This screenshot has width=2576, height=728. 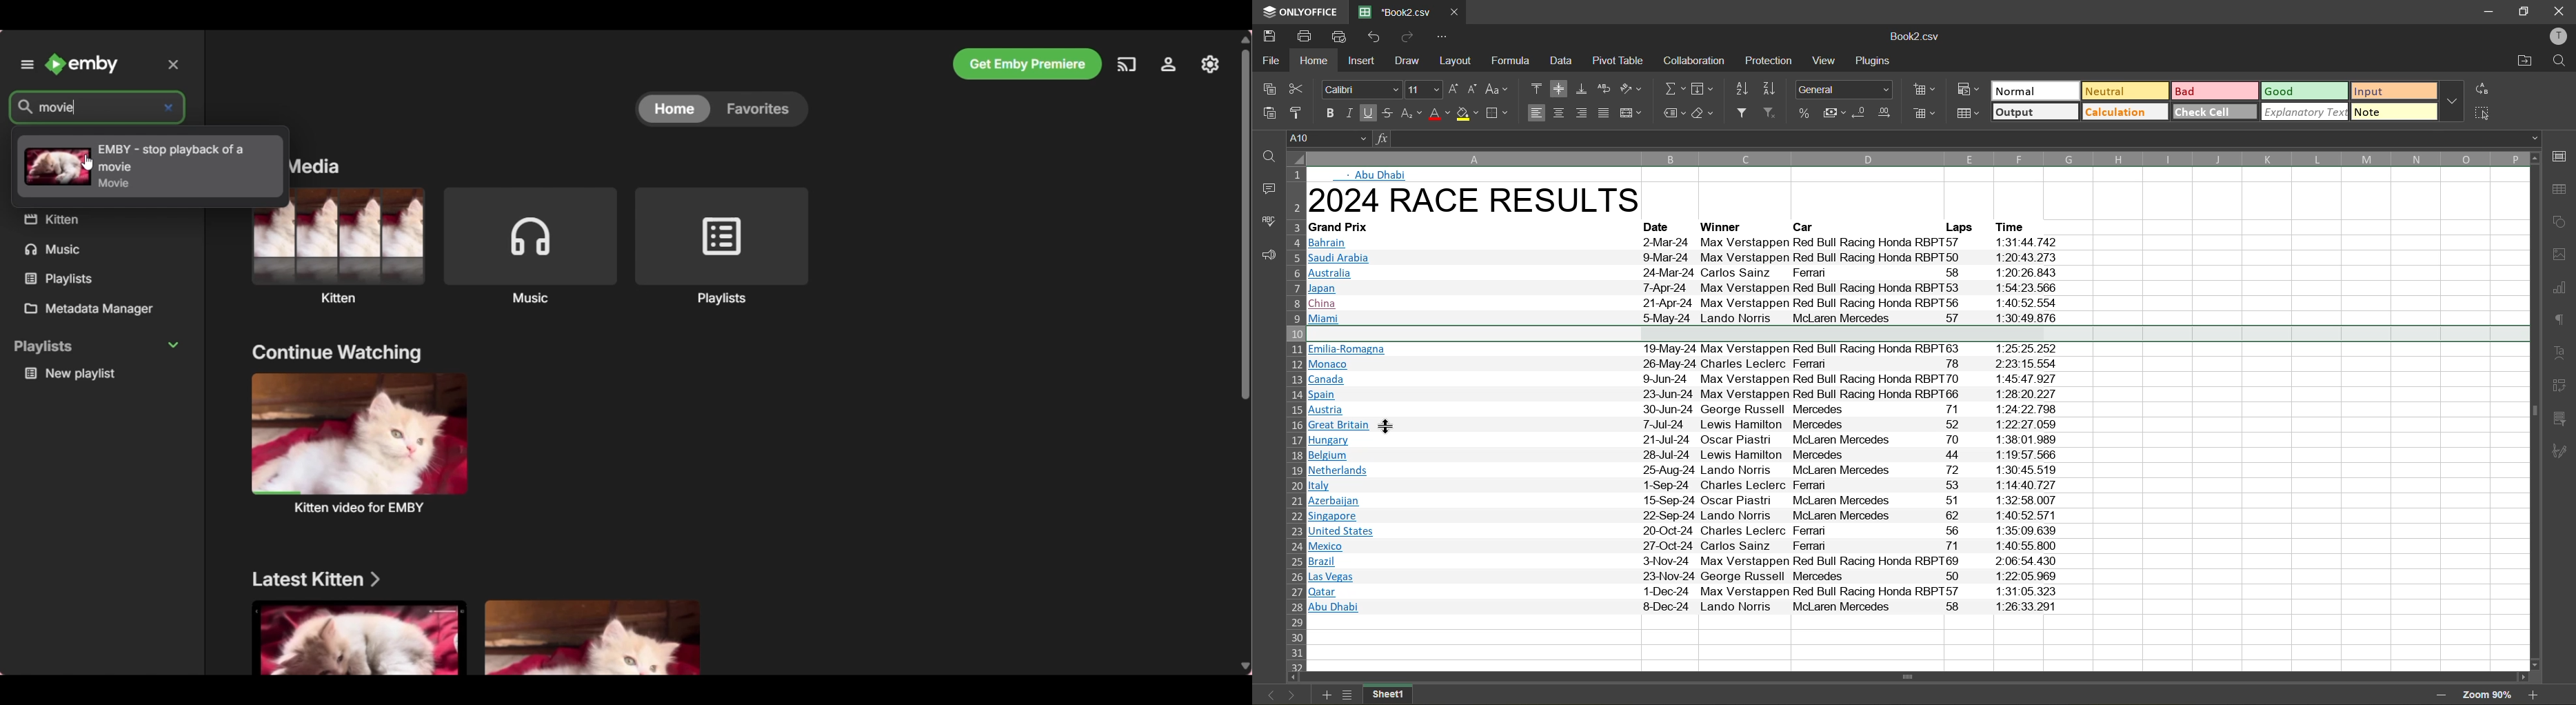 I want to click on good, so click(x=2304, y=91).